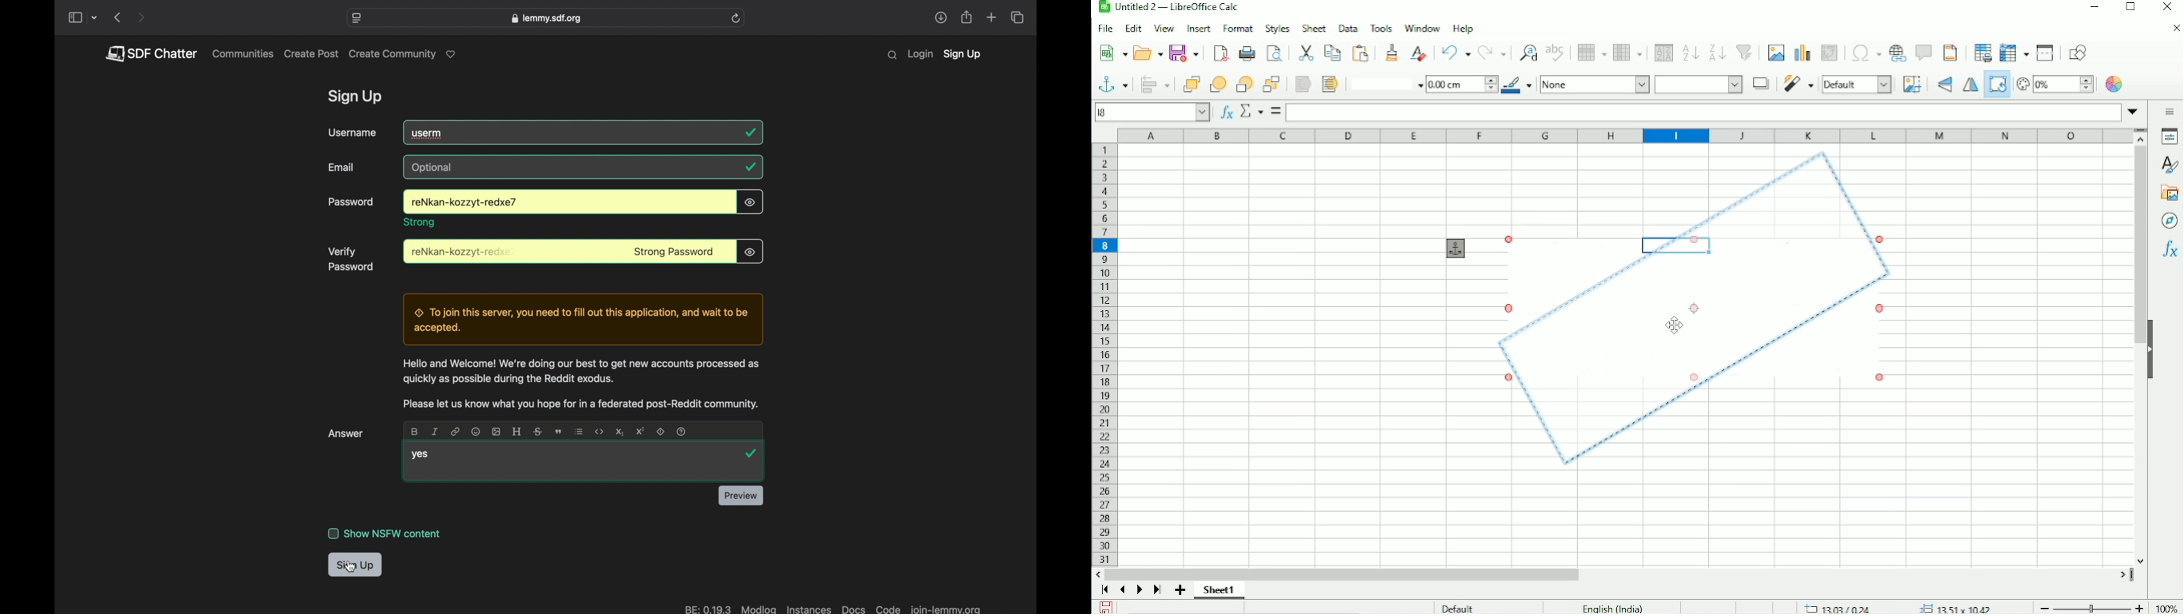  Describe the element at coordinates (1699, 84) in the screenshot. I see `Area style` at that location.